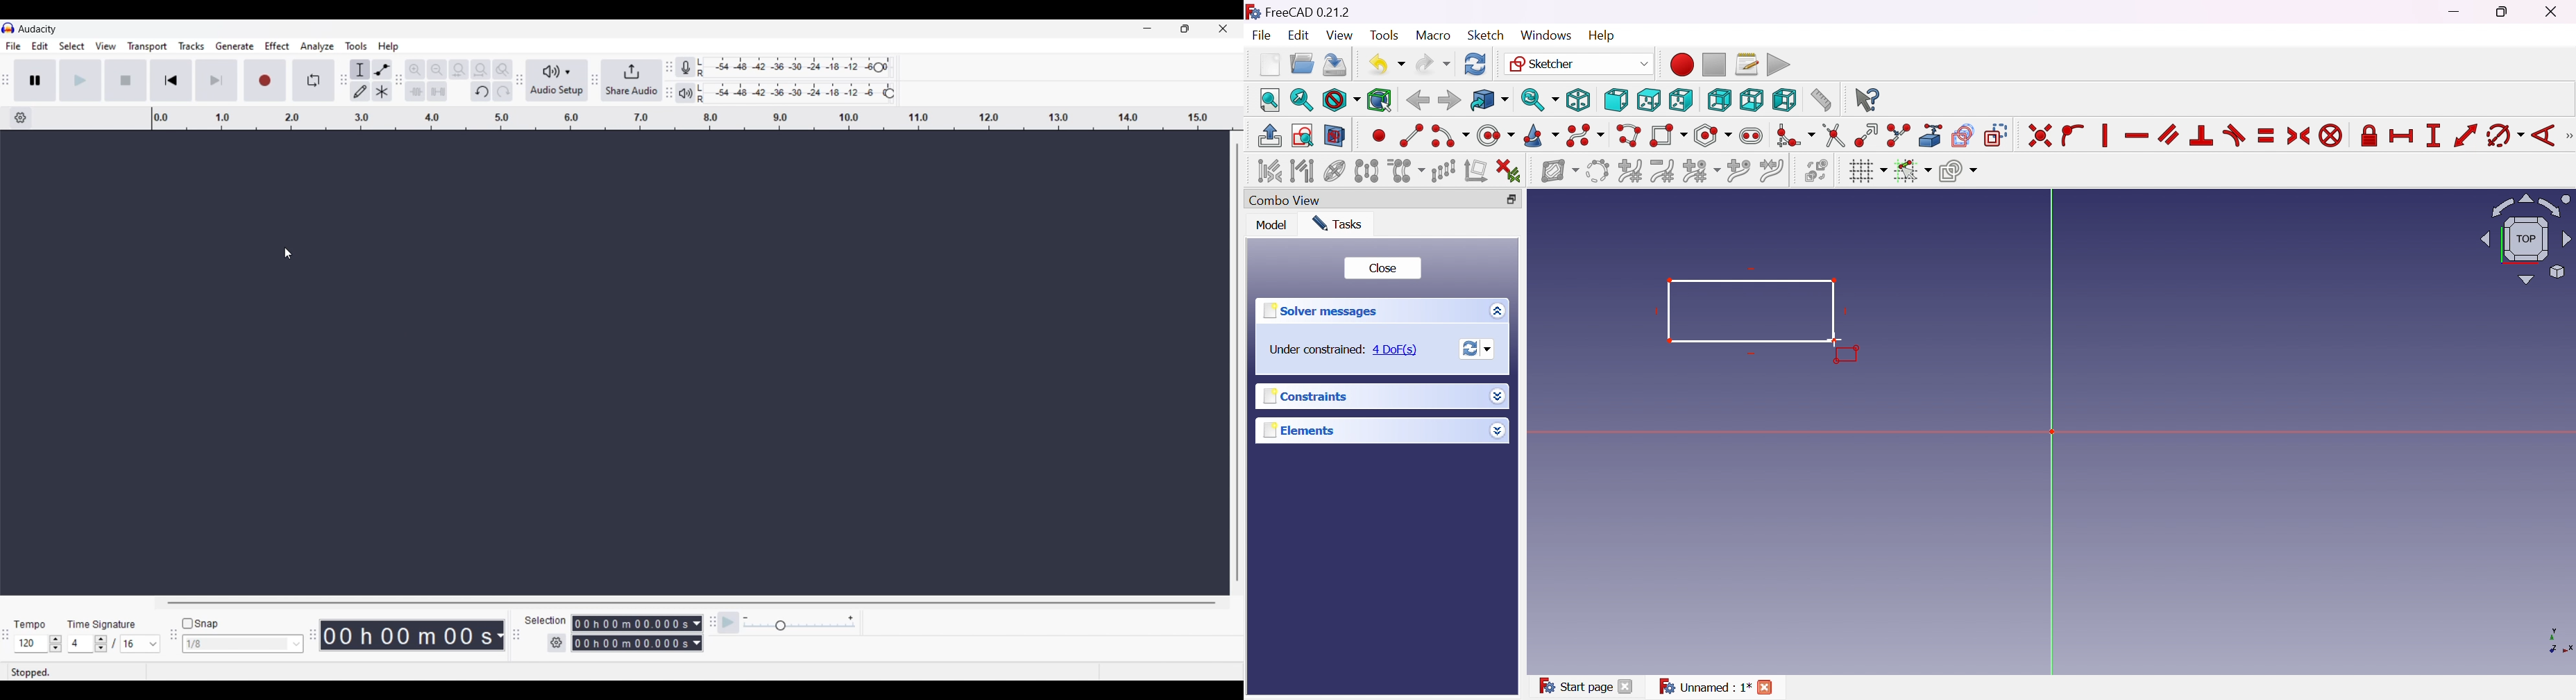 The height and width of the screenshot is (700, 2576). Describe the element at coordinates (1147, 29) in the screenshot. I see `Minimize` at that location.